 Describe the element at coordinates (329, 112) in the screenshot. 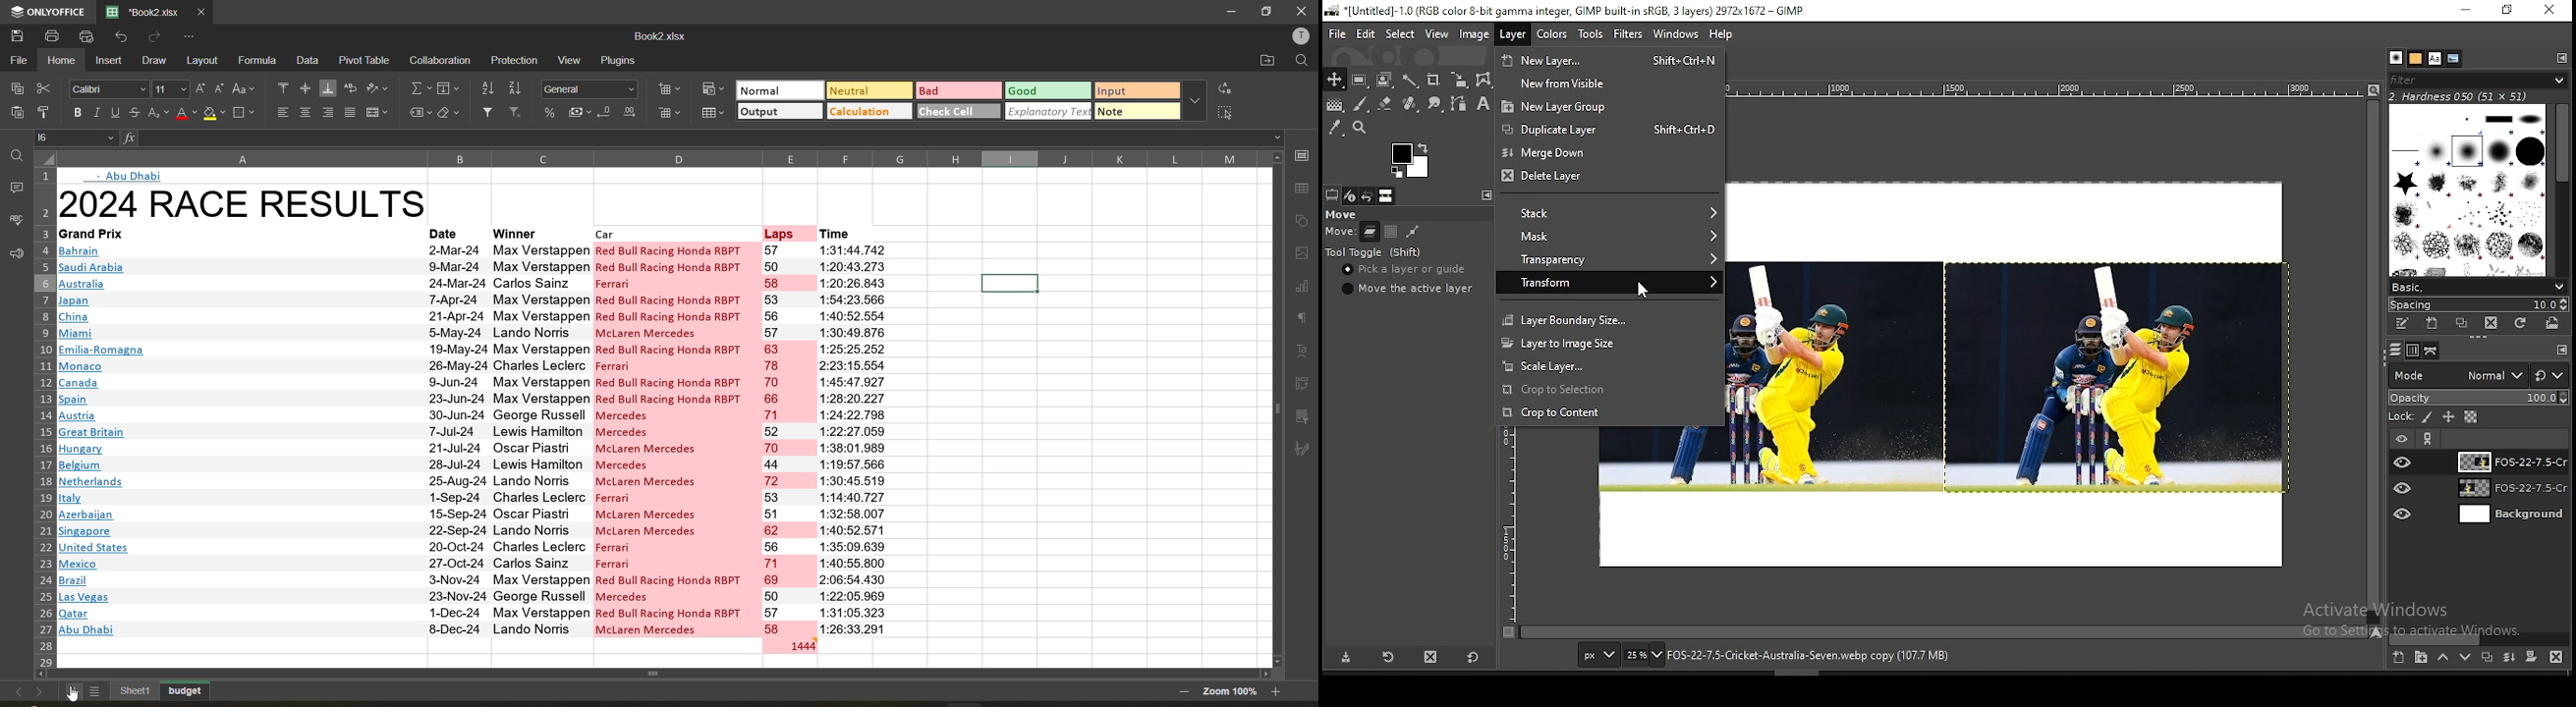

I see `align right` at that location.